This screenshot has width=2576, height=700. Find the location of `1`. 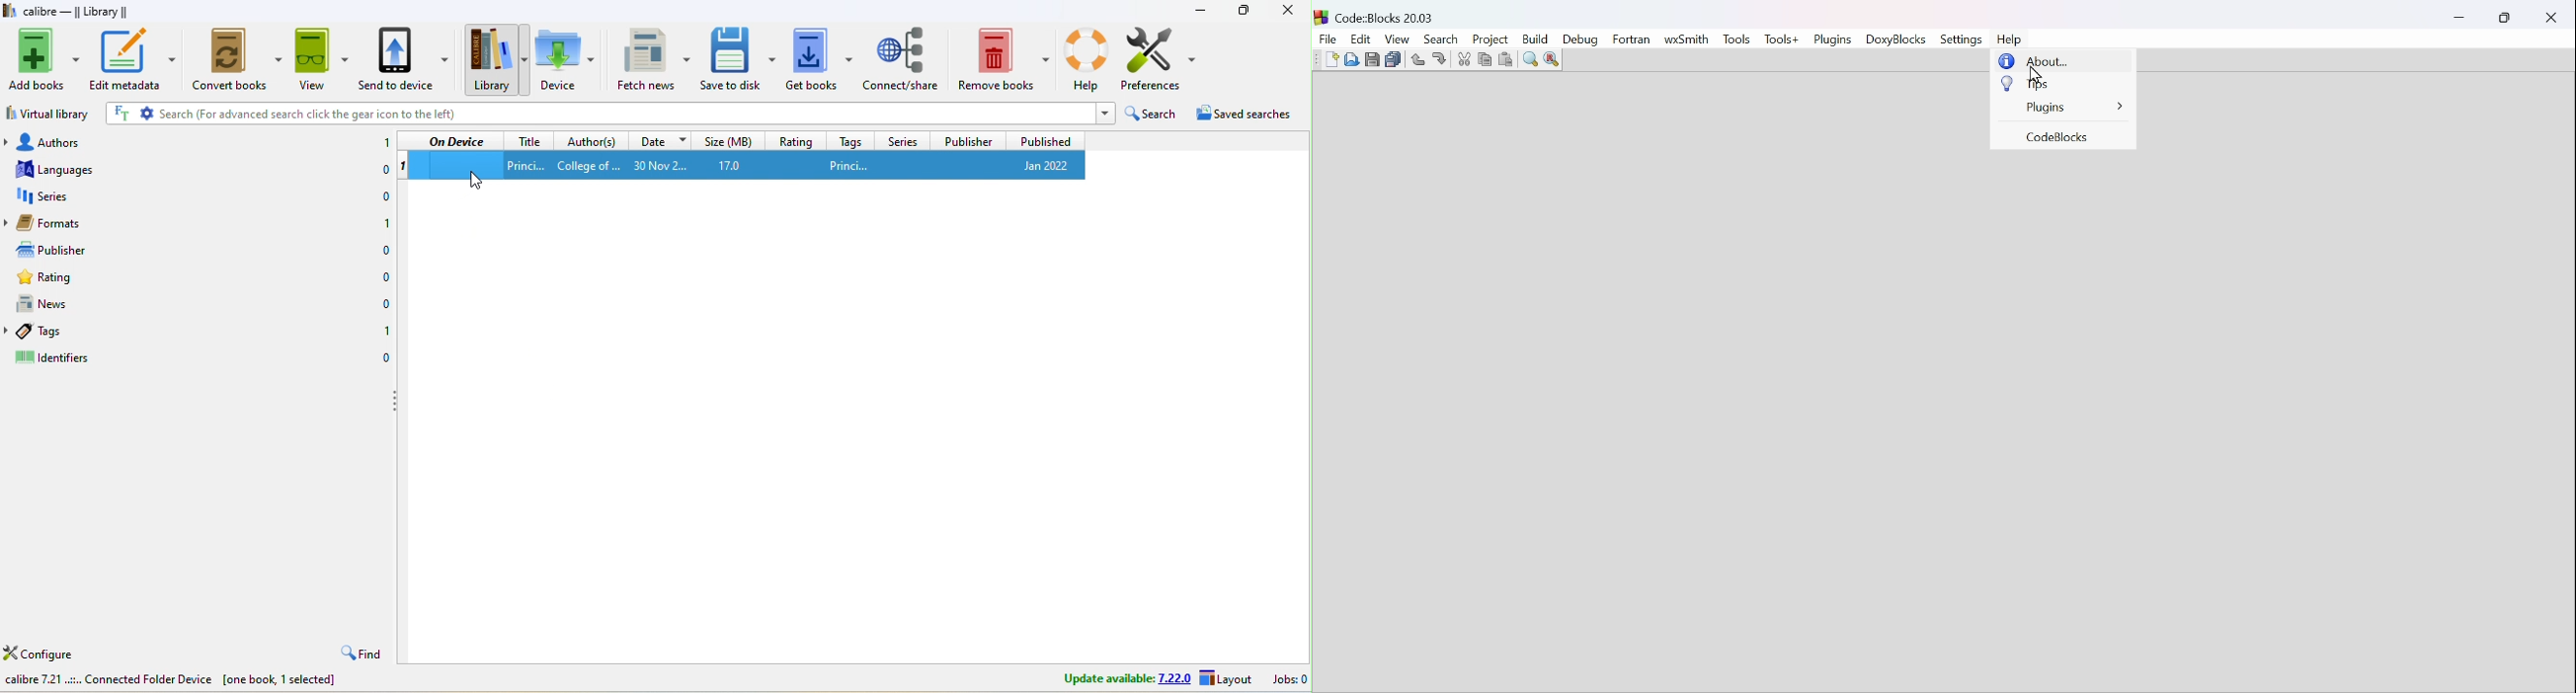

1 is located at coordinates (383, 143).